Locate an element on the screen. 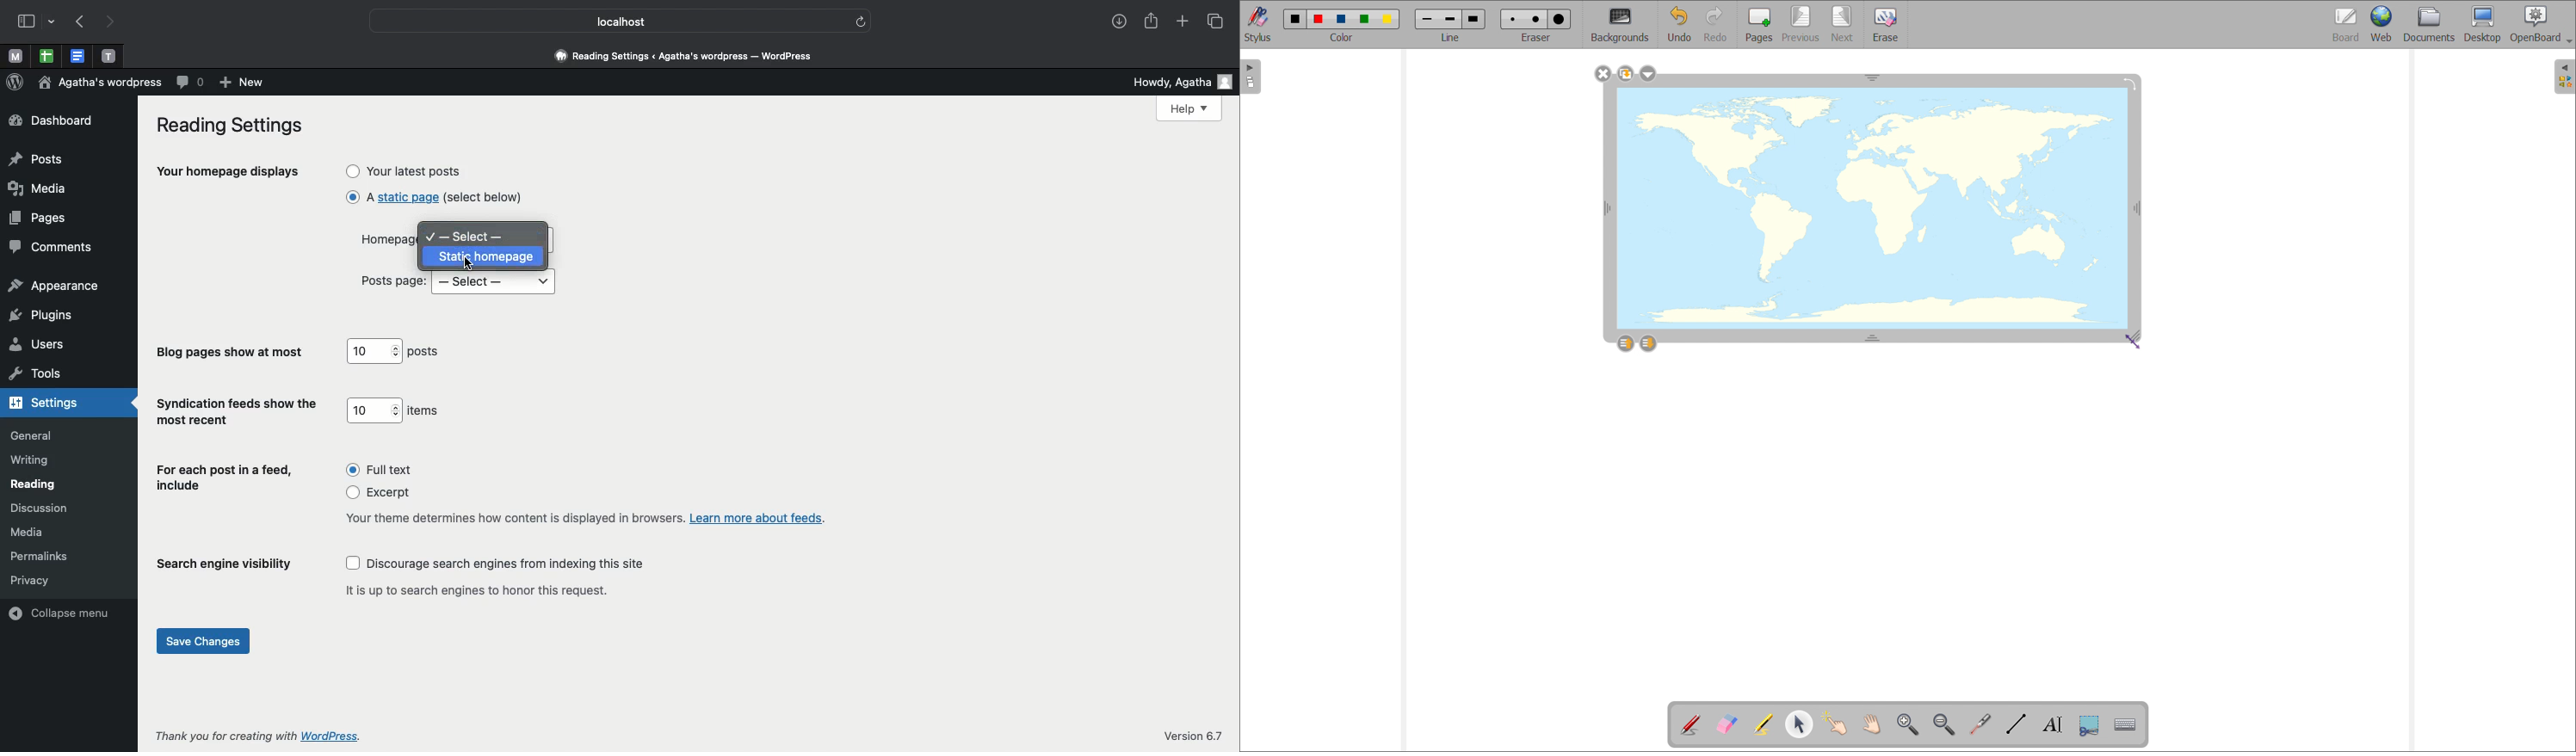 This screenshot has width=2576, height=756. medium is located at coordinates (1450, 20).